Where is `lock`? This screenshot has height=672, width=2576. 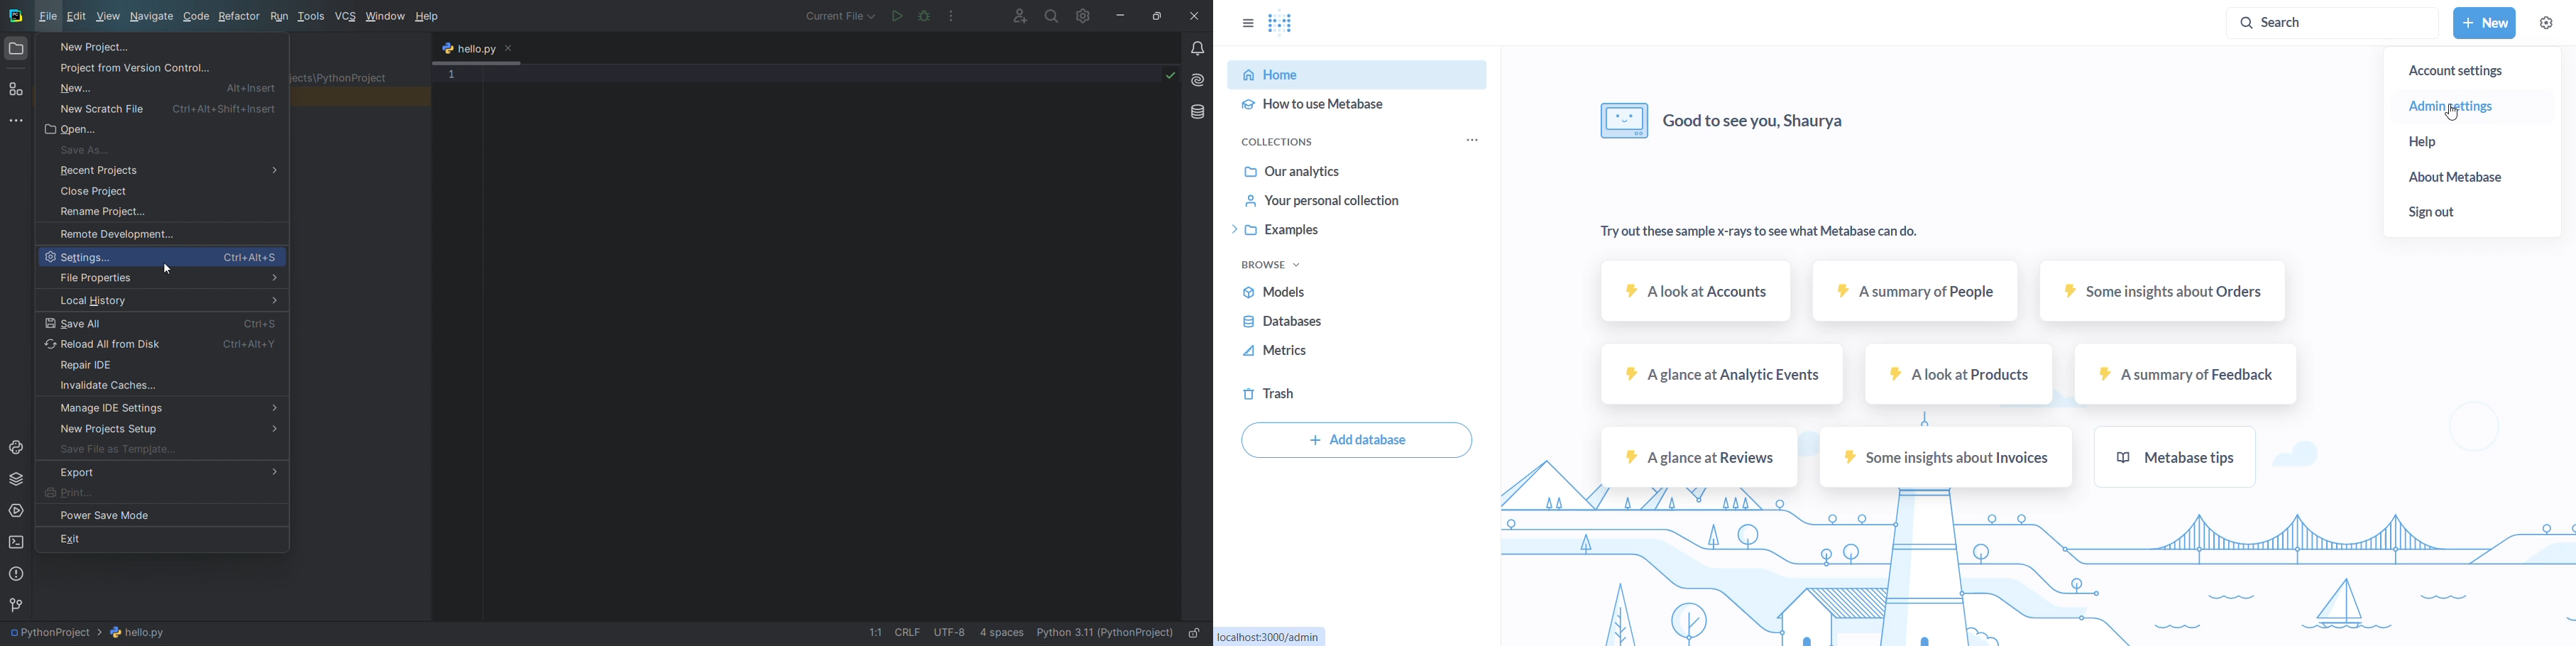 lock is located at coordinates (1193, 637).